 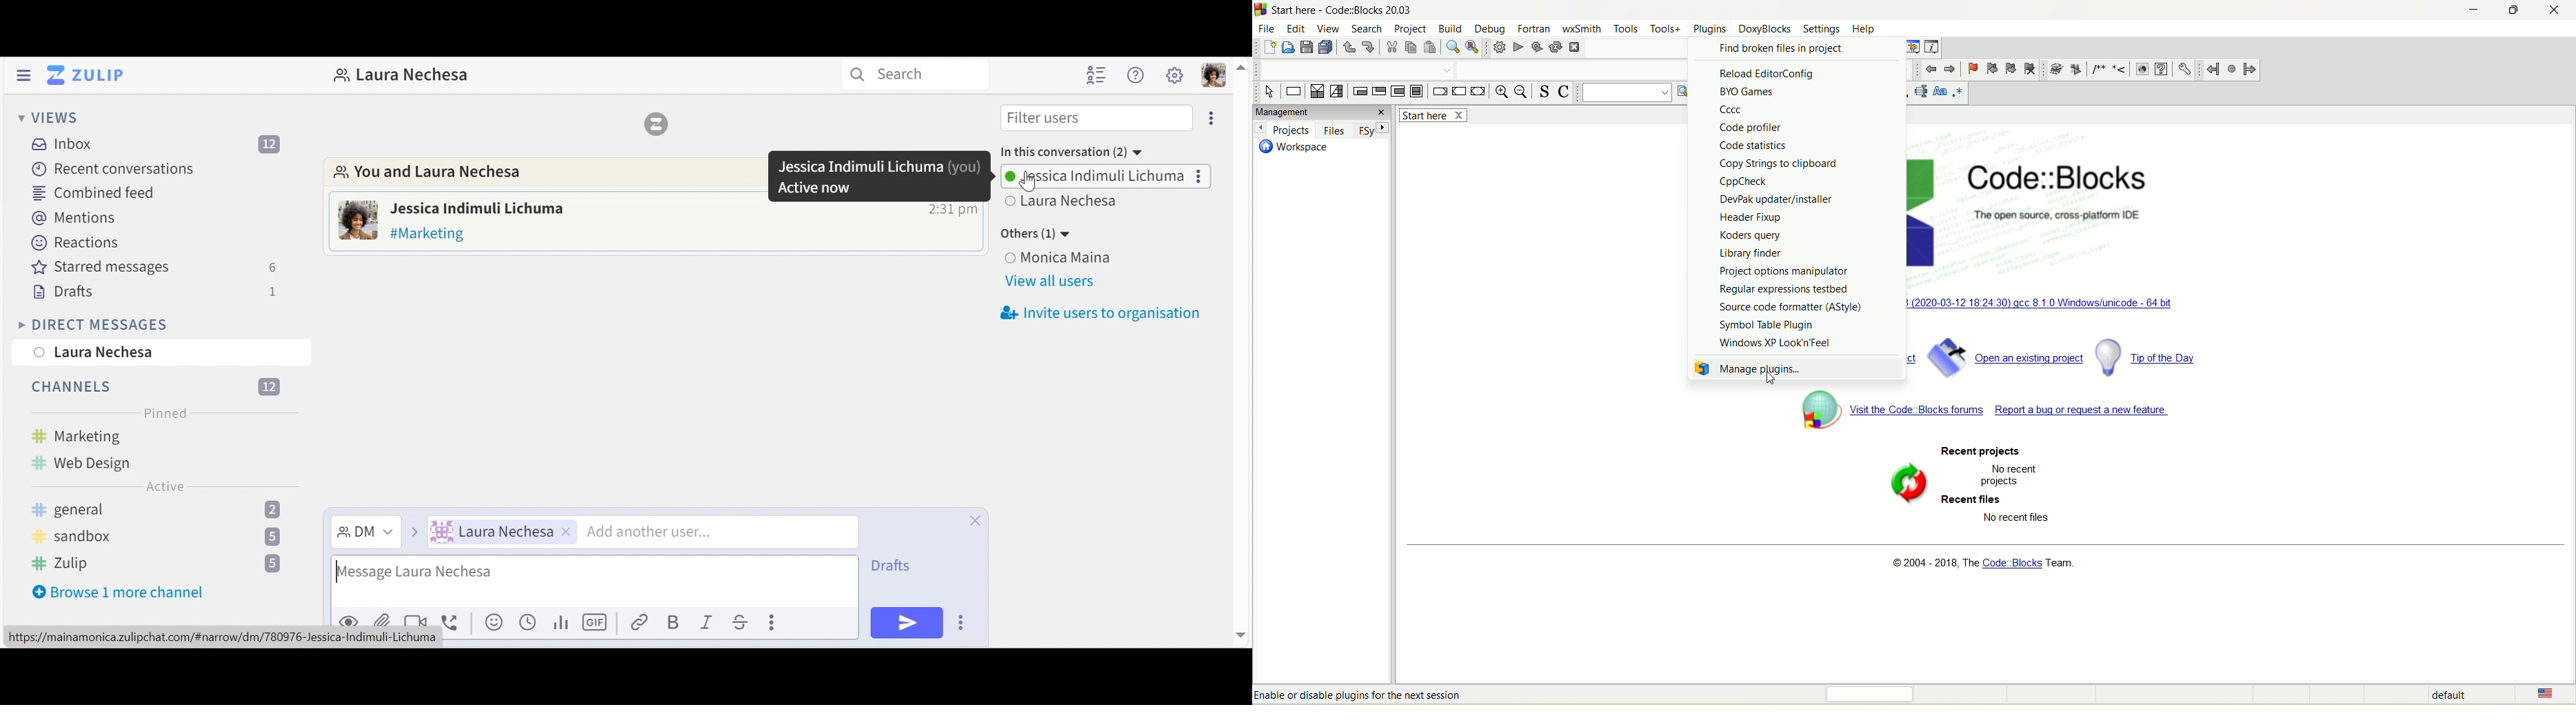 What do you see at coordinates (1771, 380) in the screenshot?
I see `cursor` at bounding box center [1771, 380].